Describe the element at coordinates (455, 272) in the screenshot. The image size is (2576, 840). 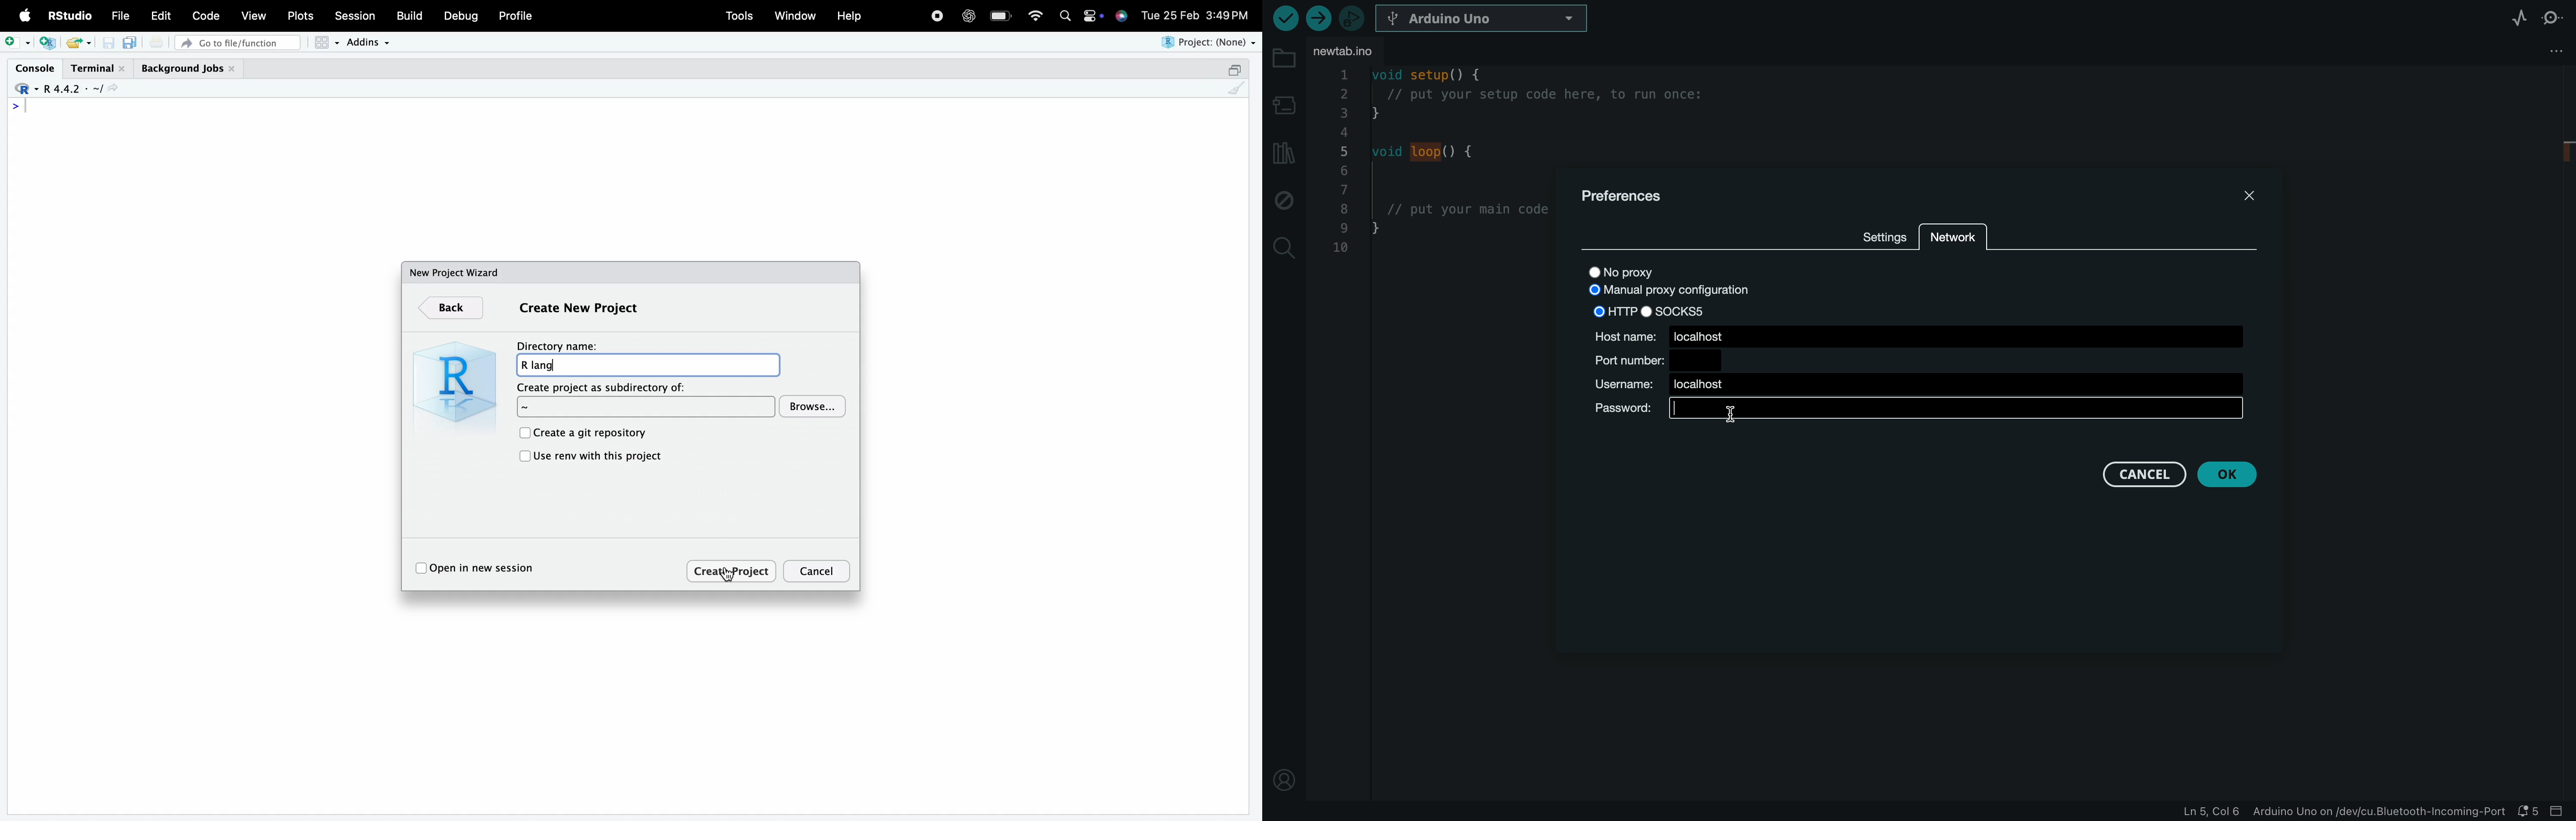
I see `New Project Wizard` at that location.